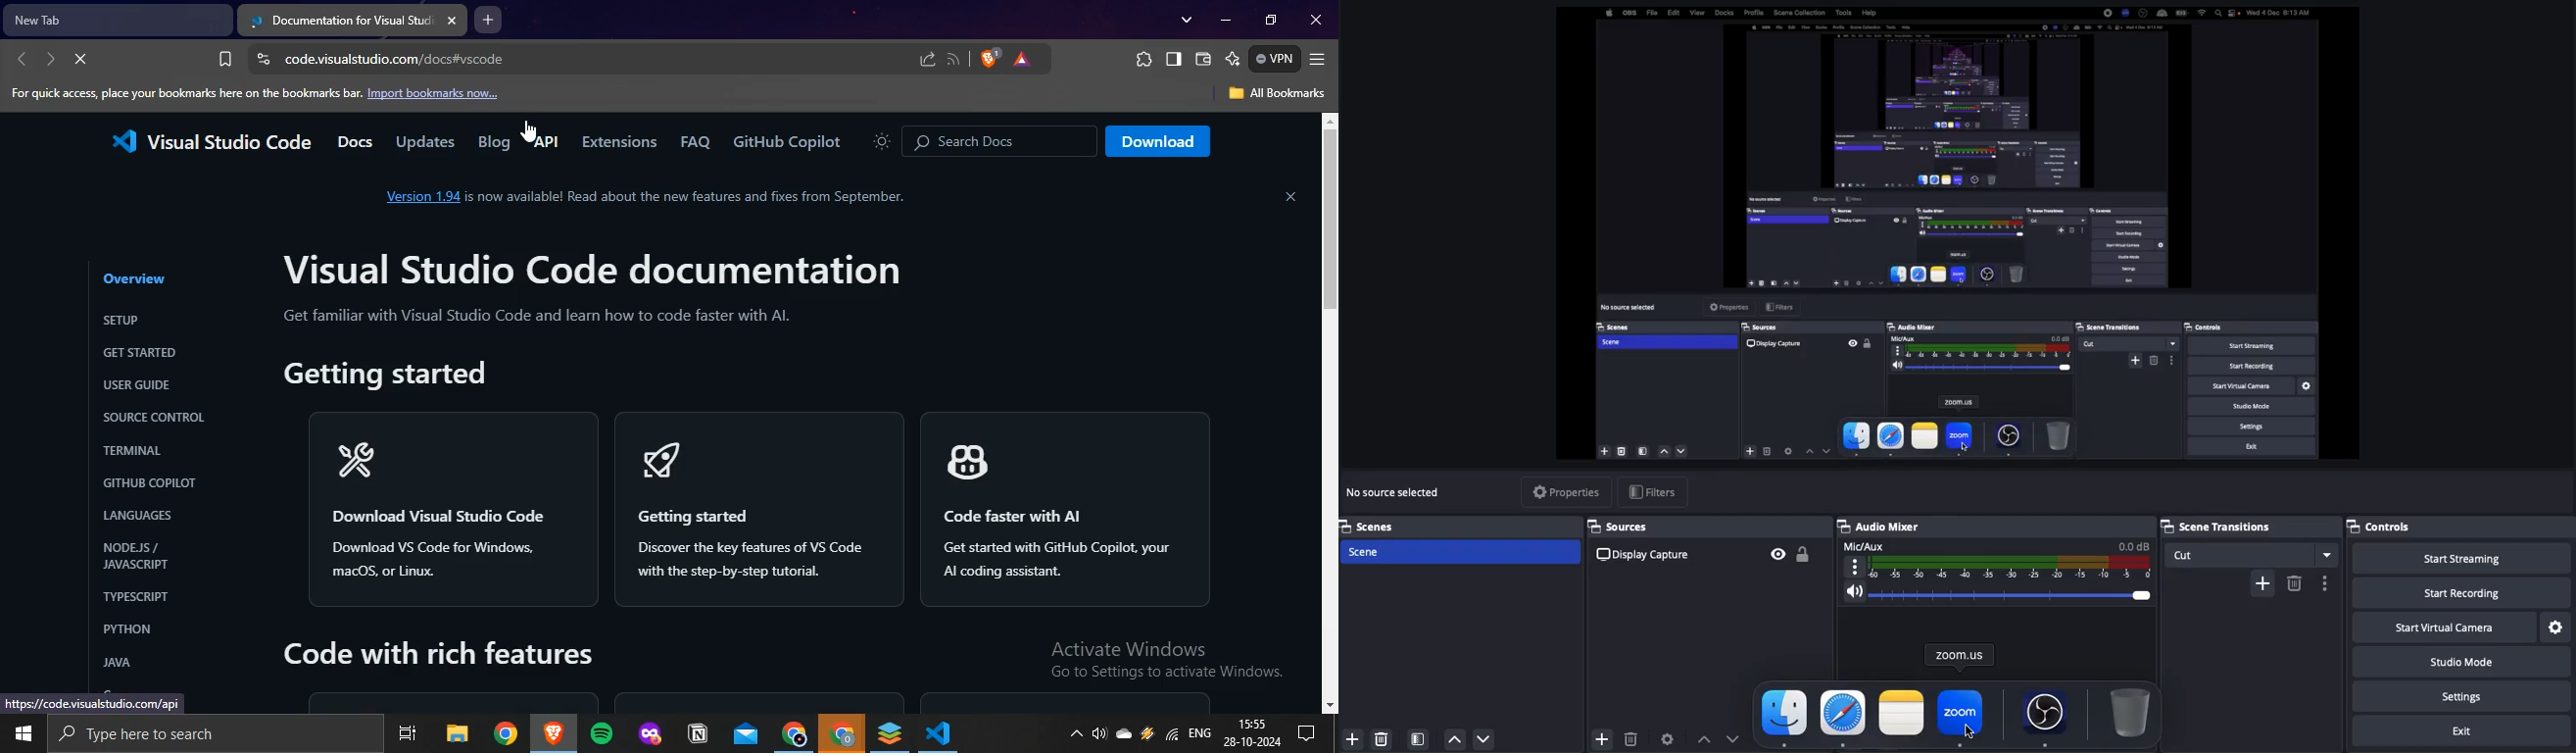 The height and width of the screenshot is (756, 2576). I want to click on Settings, so click(2466, 695).